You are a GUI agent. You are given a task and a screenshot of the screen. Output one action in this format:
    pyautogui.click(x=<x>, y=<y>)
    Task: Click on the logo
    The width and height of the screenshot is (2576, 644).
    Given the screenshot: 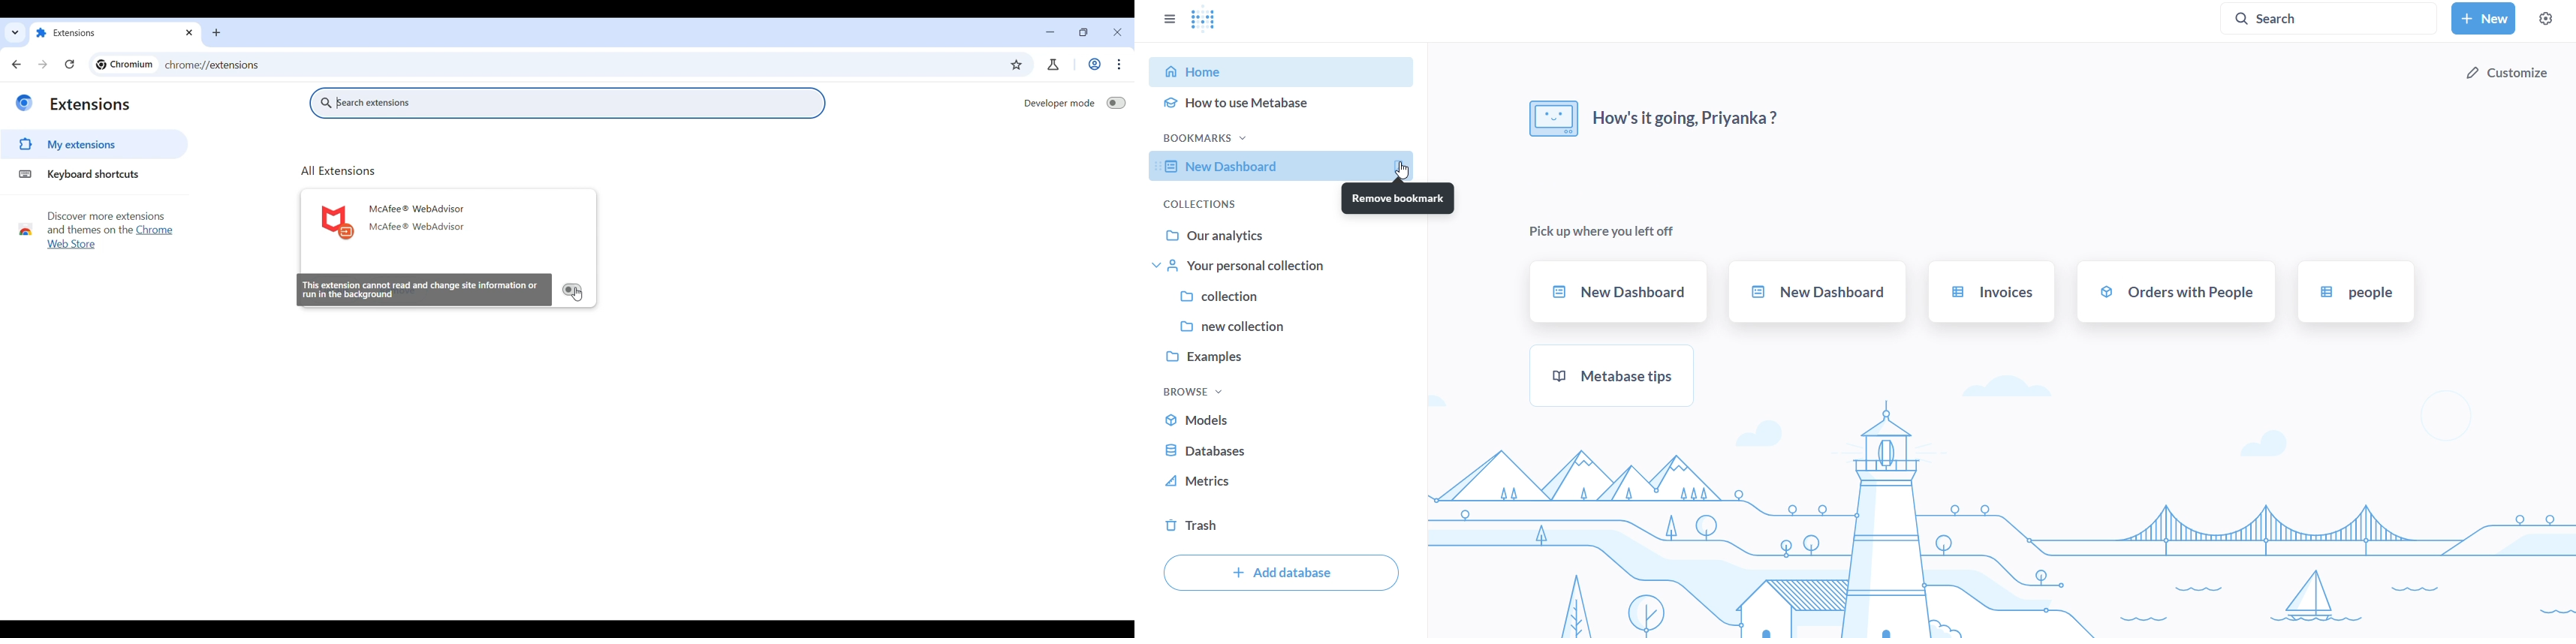 What is the action you would take?
    pyautogui.click(x=1212, y=18)
    